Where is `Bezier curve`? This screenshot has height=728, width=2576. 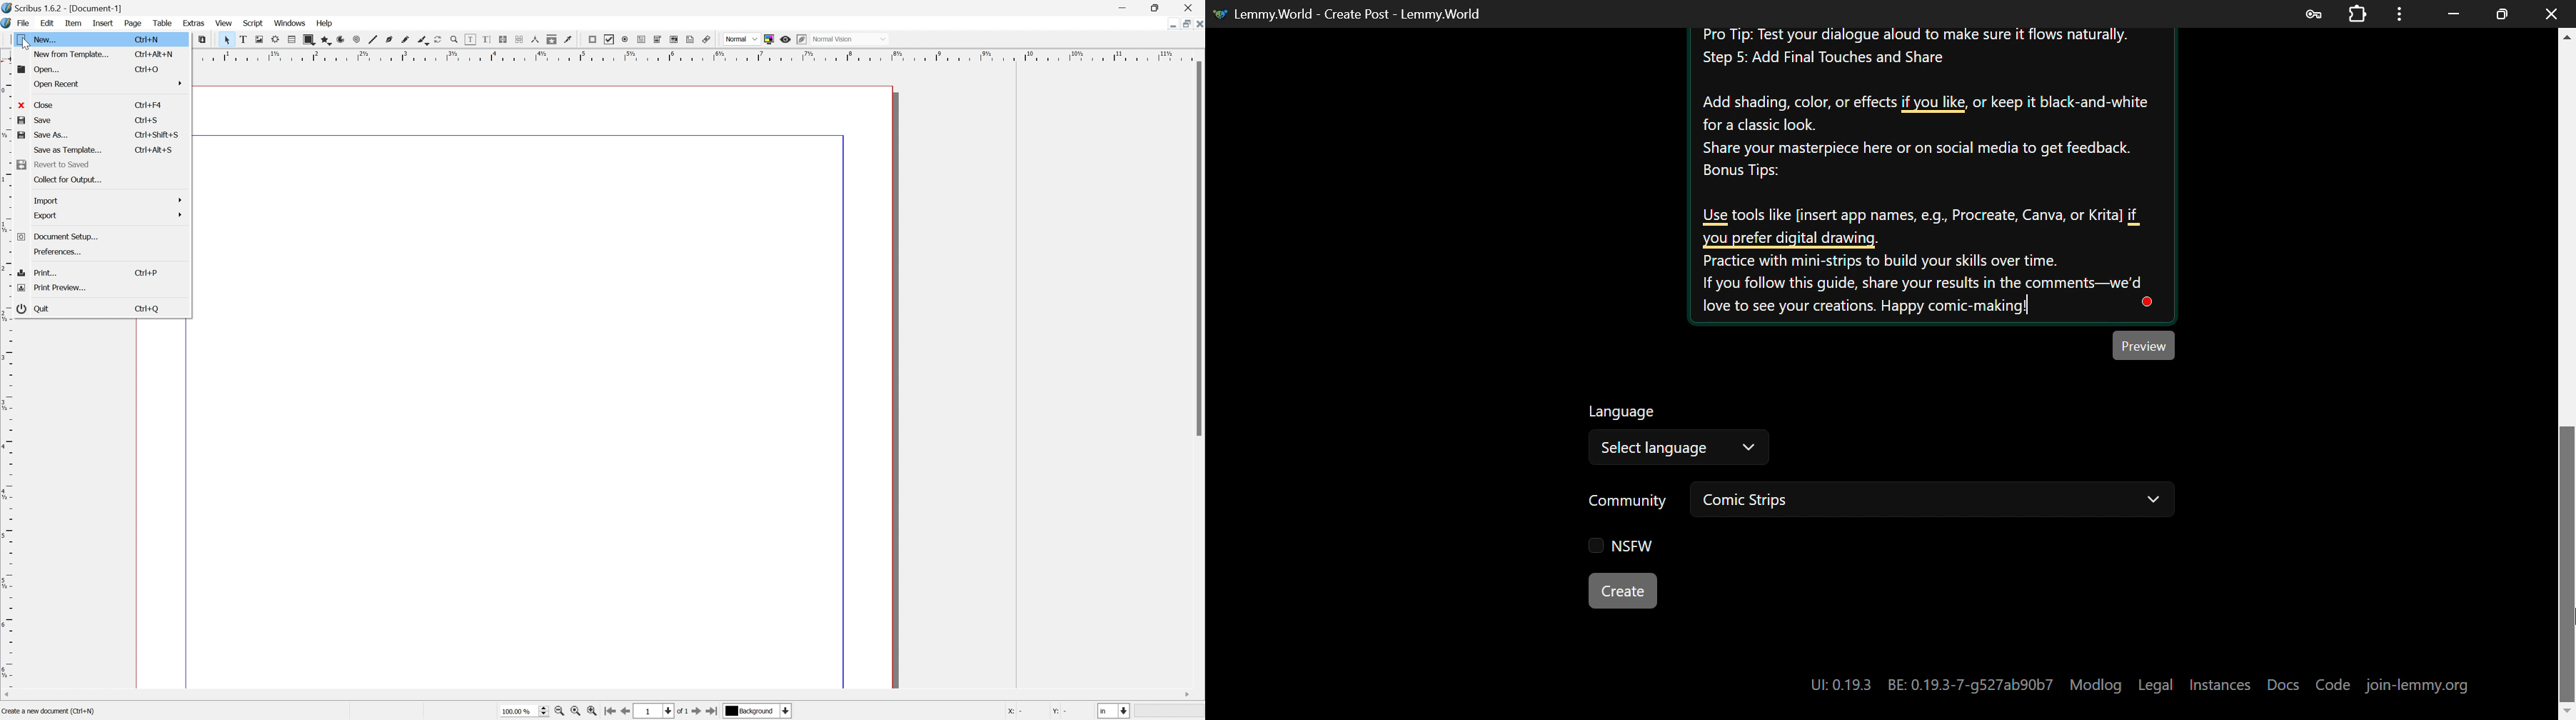
Bezier curve is located at coordinates (389, 40).